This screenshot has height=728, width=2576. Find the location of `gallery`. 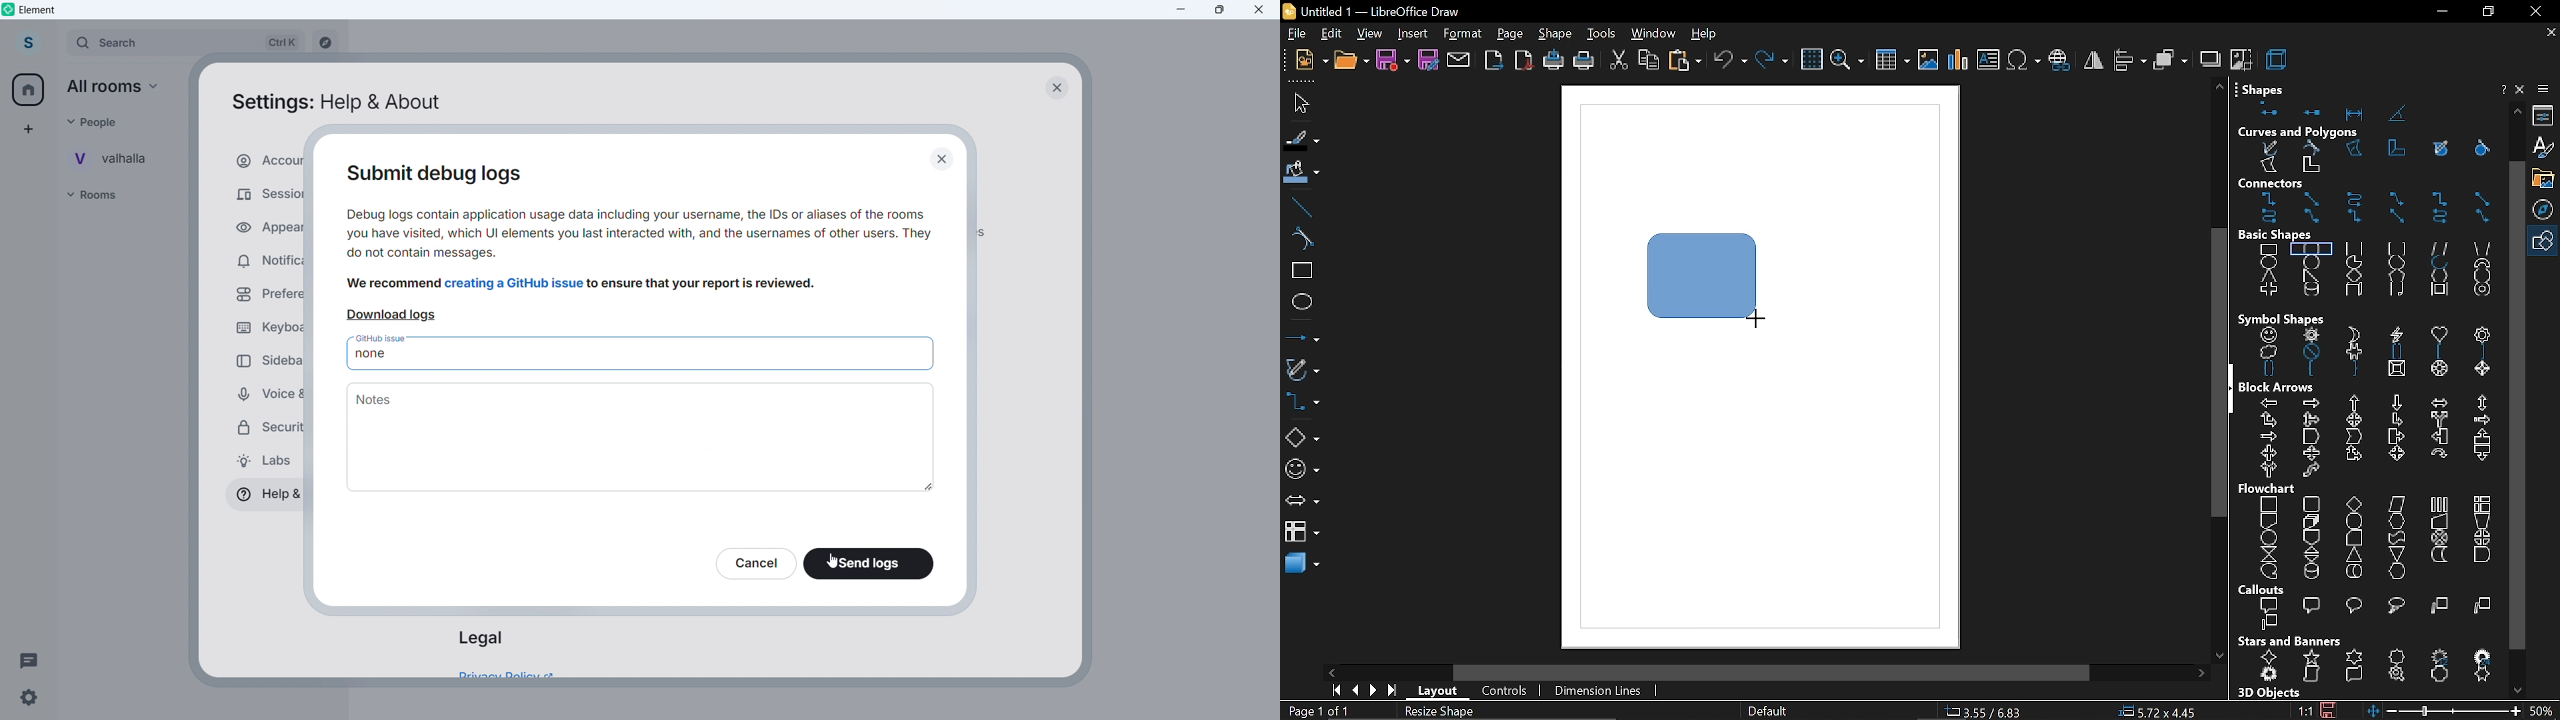

gallery is located at coordinates (2546, 179).